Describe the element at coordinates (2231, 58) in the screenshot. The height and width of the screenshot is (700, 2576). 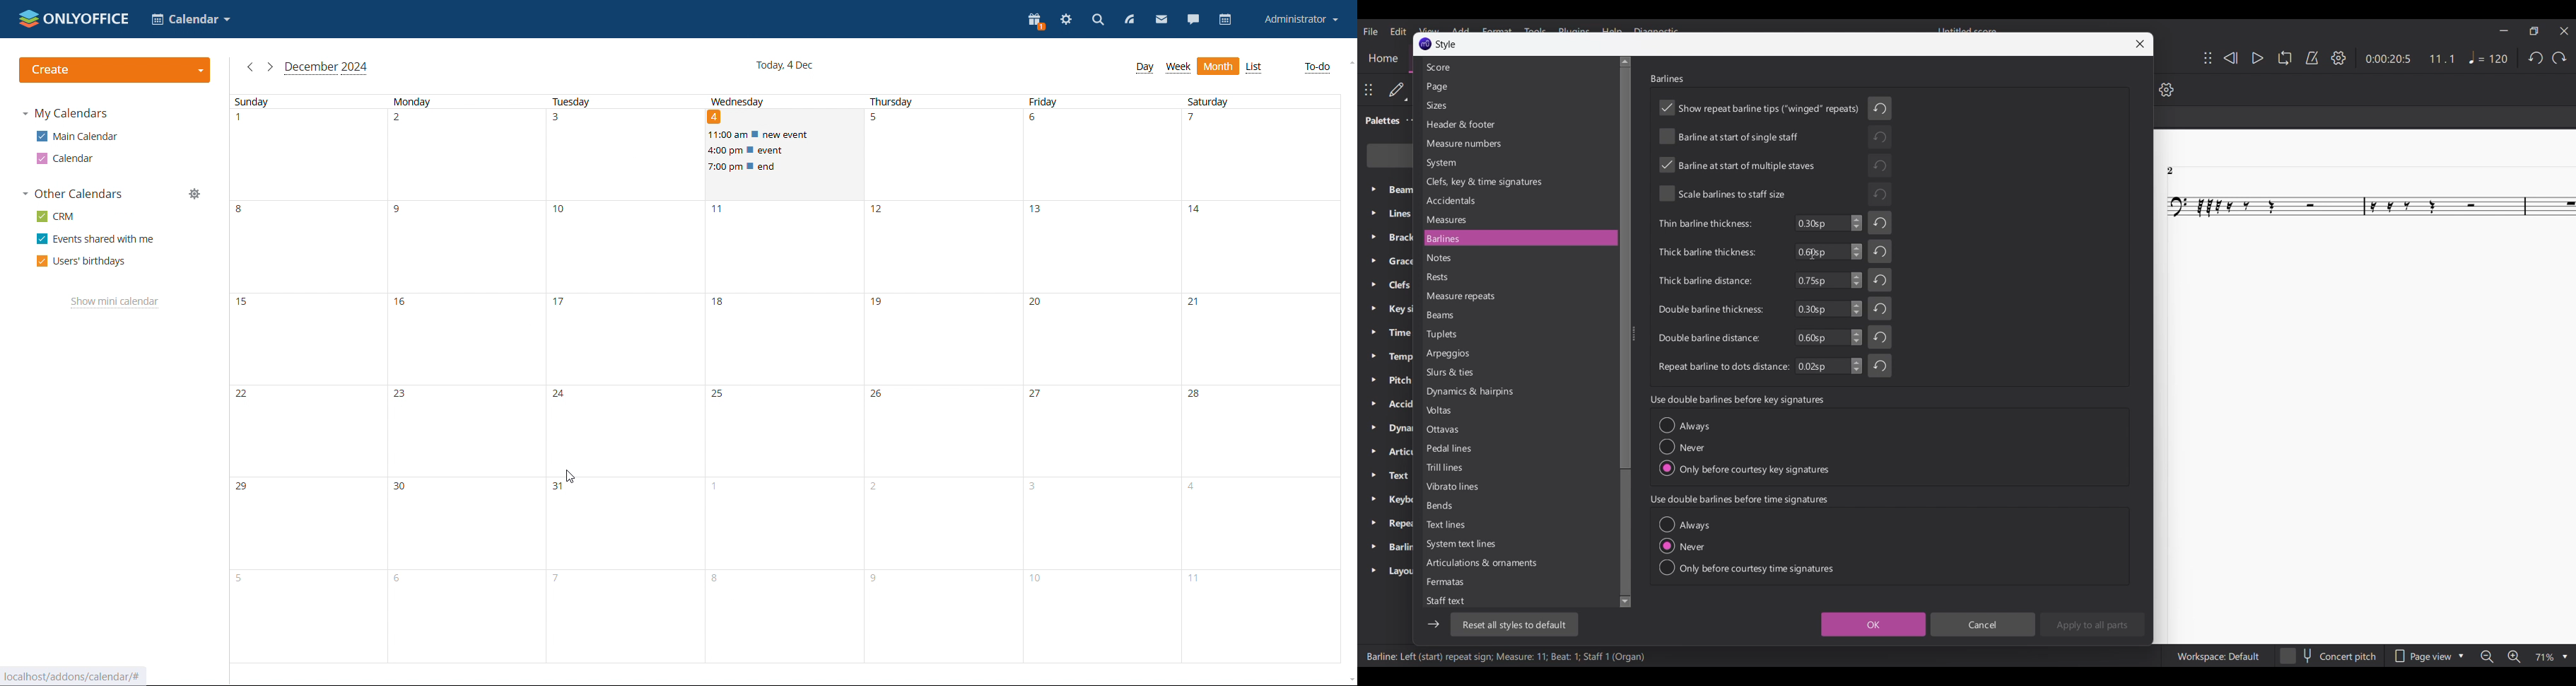
I see `Rewind` at that location.